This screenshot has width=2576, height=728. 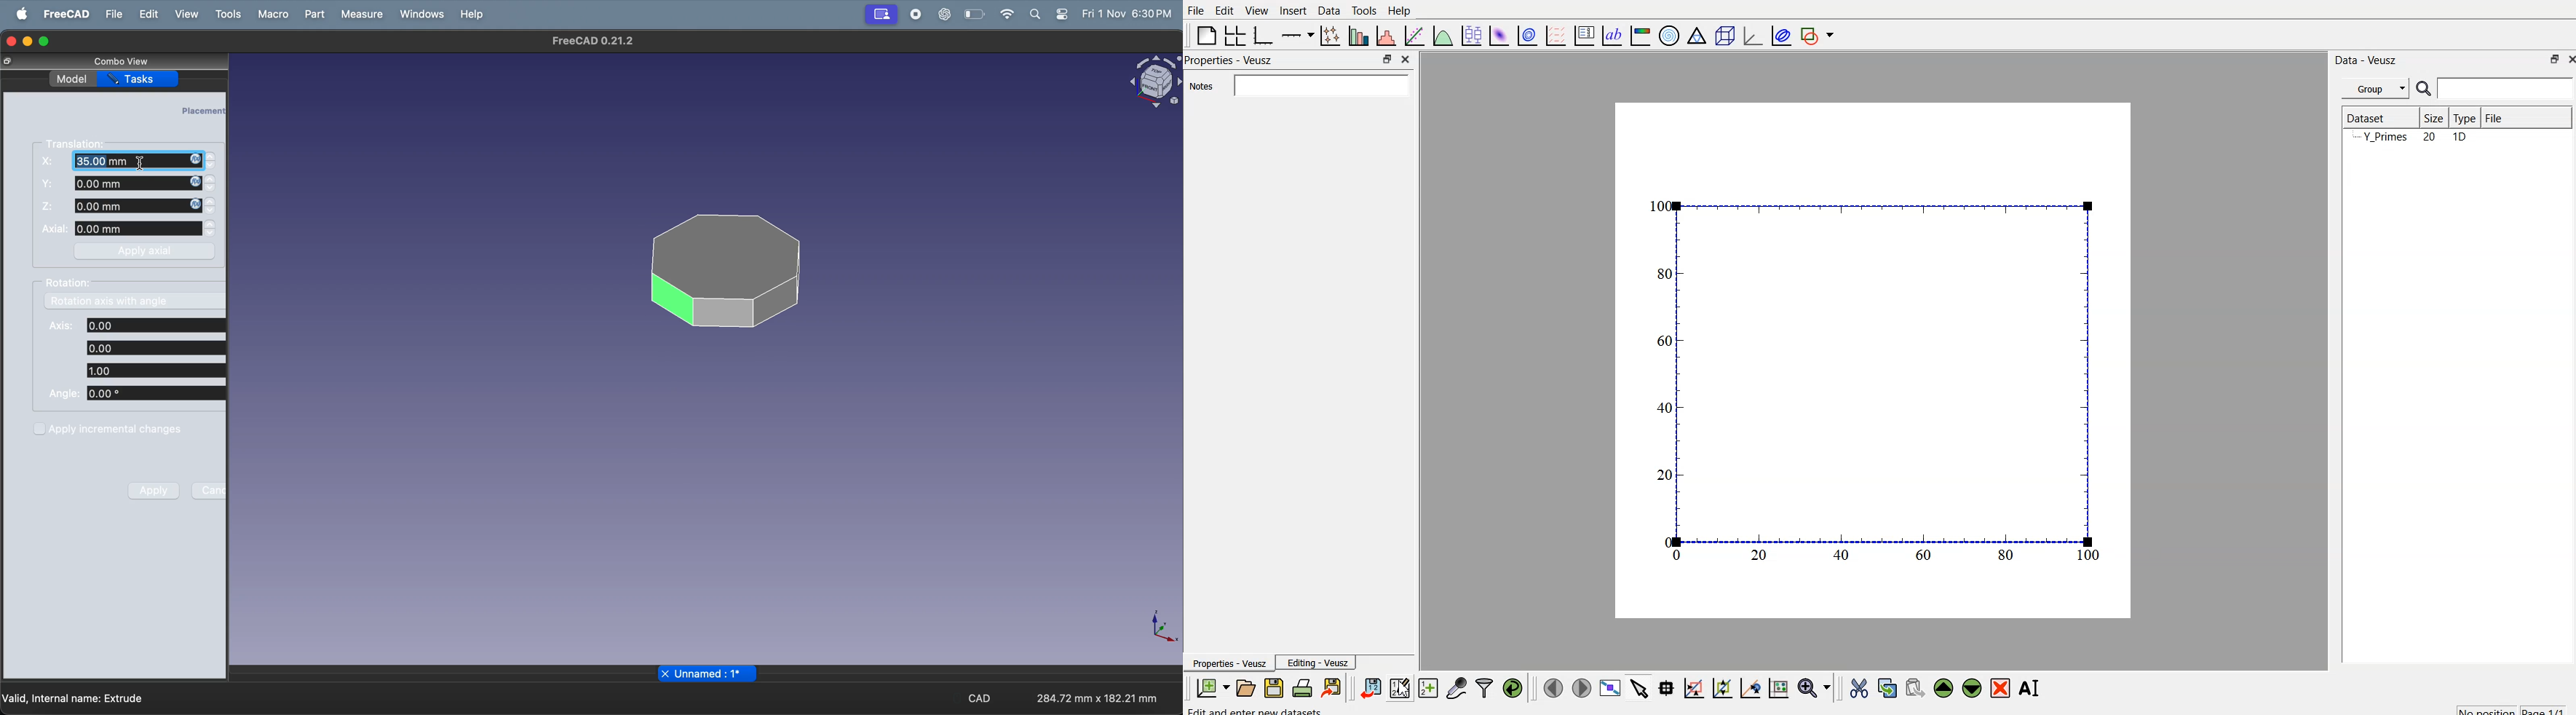 I want to click on Tools, so click(x=1363, y=9).